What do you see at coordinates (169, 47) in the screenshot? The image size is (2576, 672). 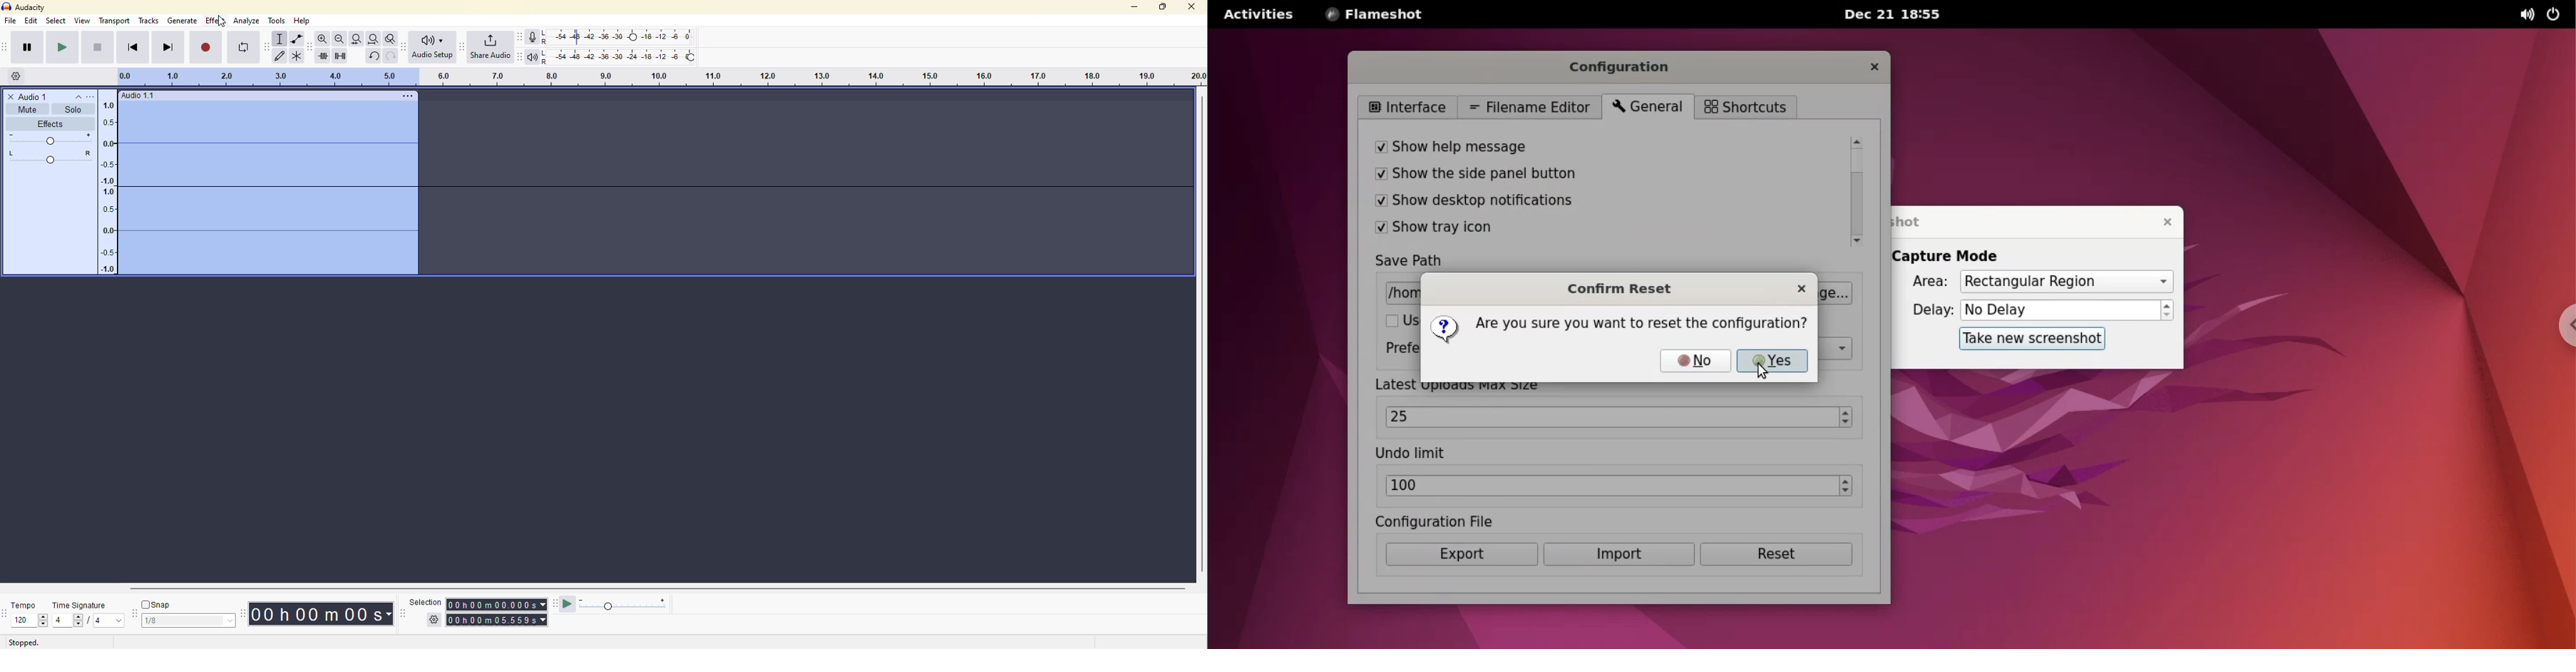 I see `skip to end` at bounding box center [169, 47].